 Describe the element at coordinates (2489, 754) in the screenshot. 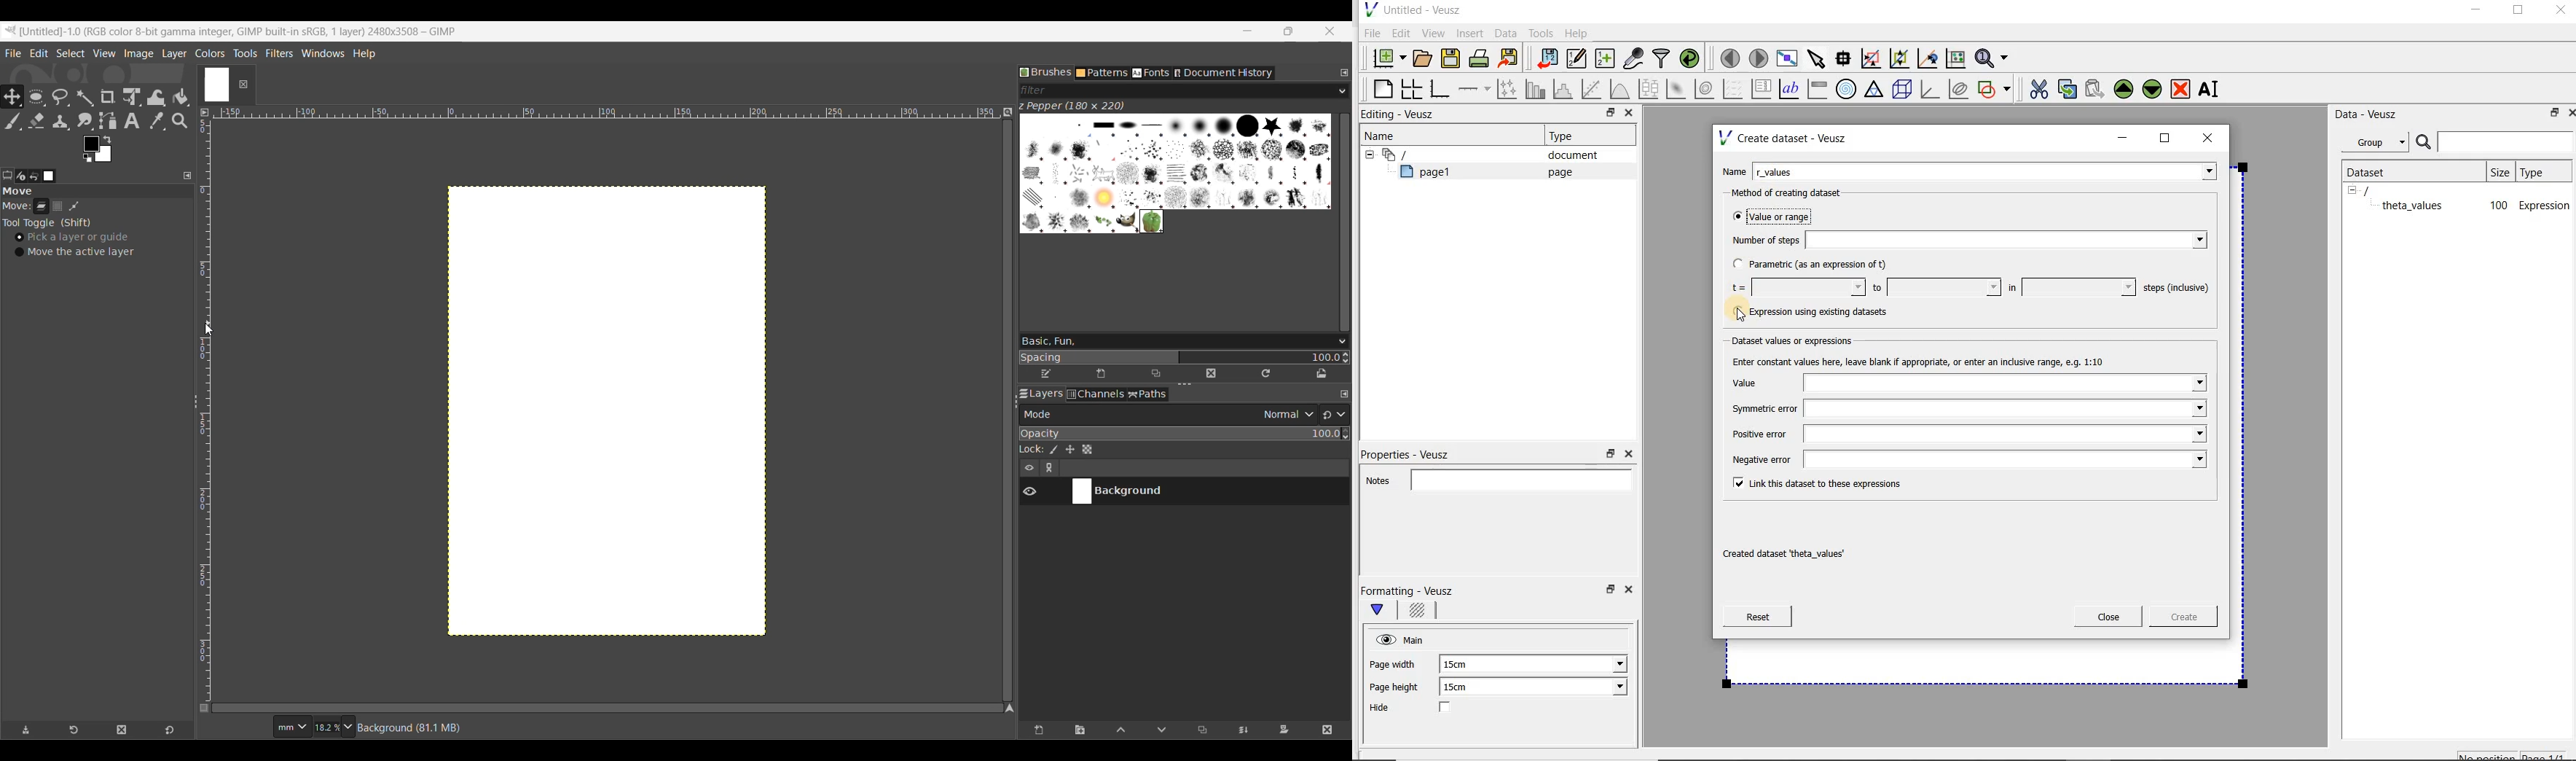

I see `No position` at that location.